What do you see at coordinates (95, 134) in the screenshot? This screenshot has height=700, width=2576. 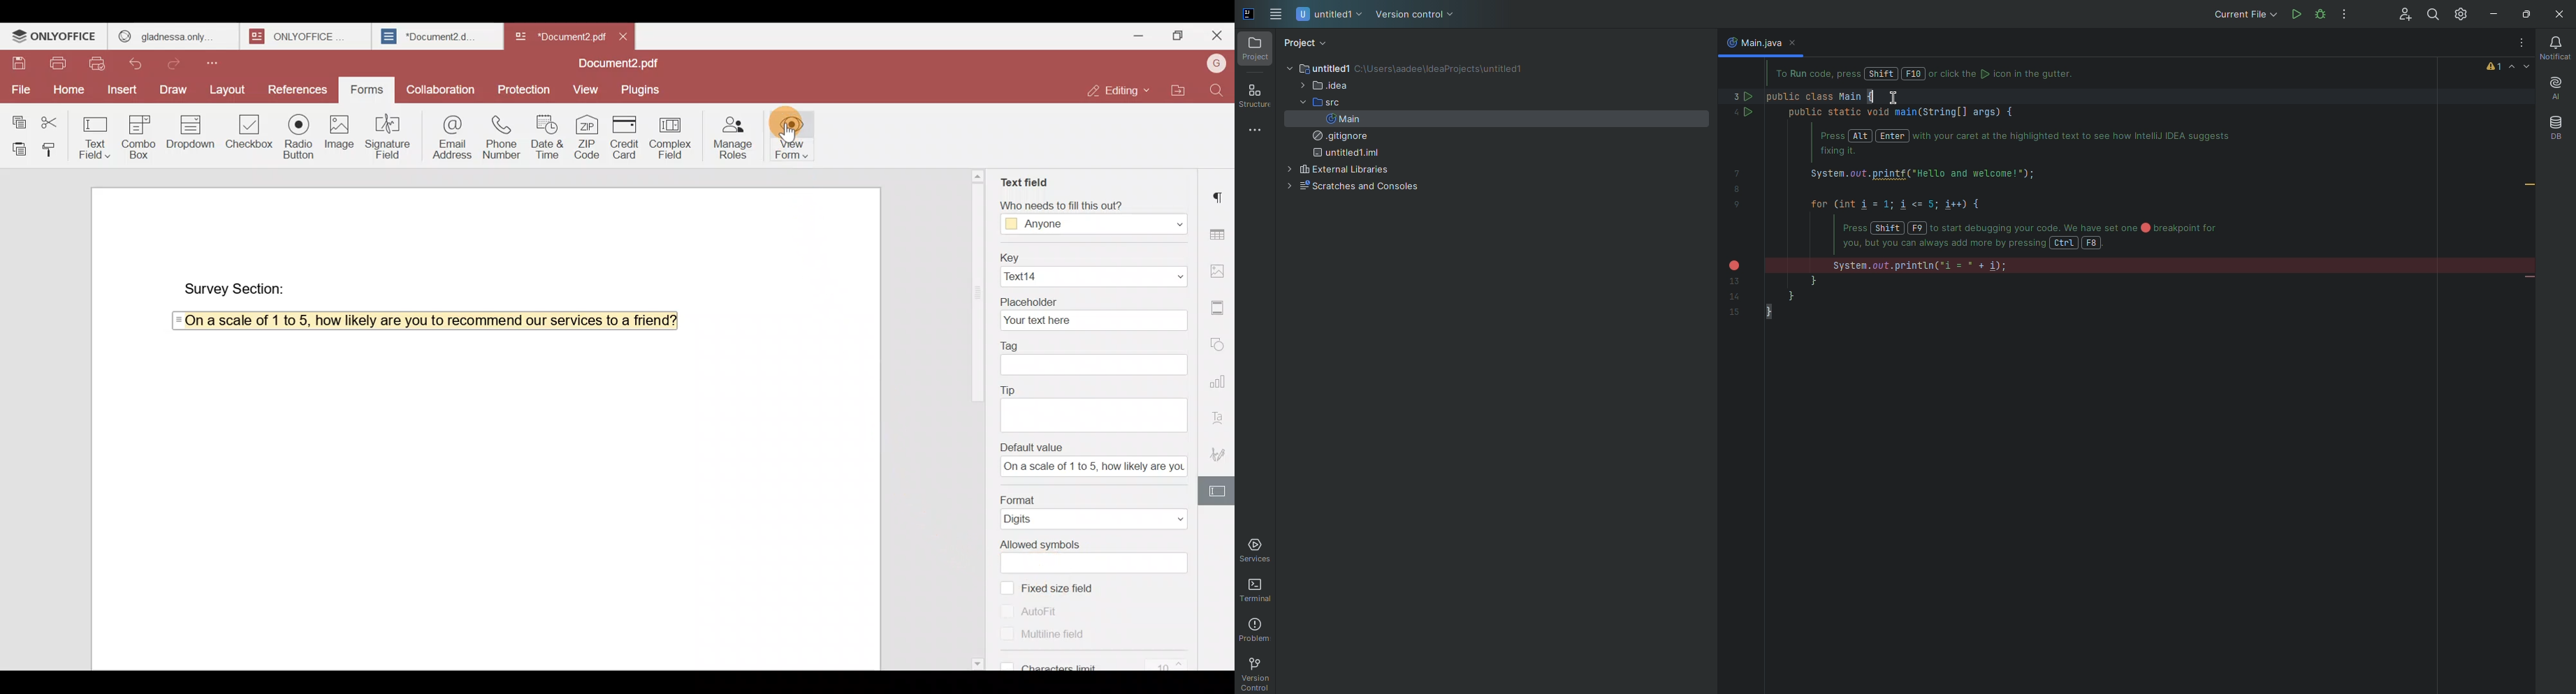 I see `Text field` at bounding box center [95, 134].